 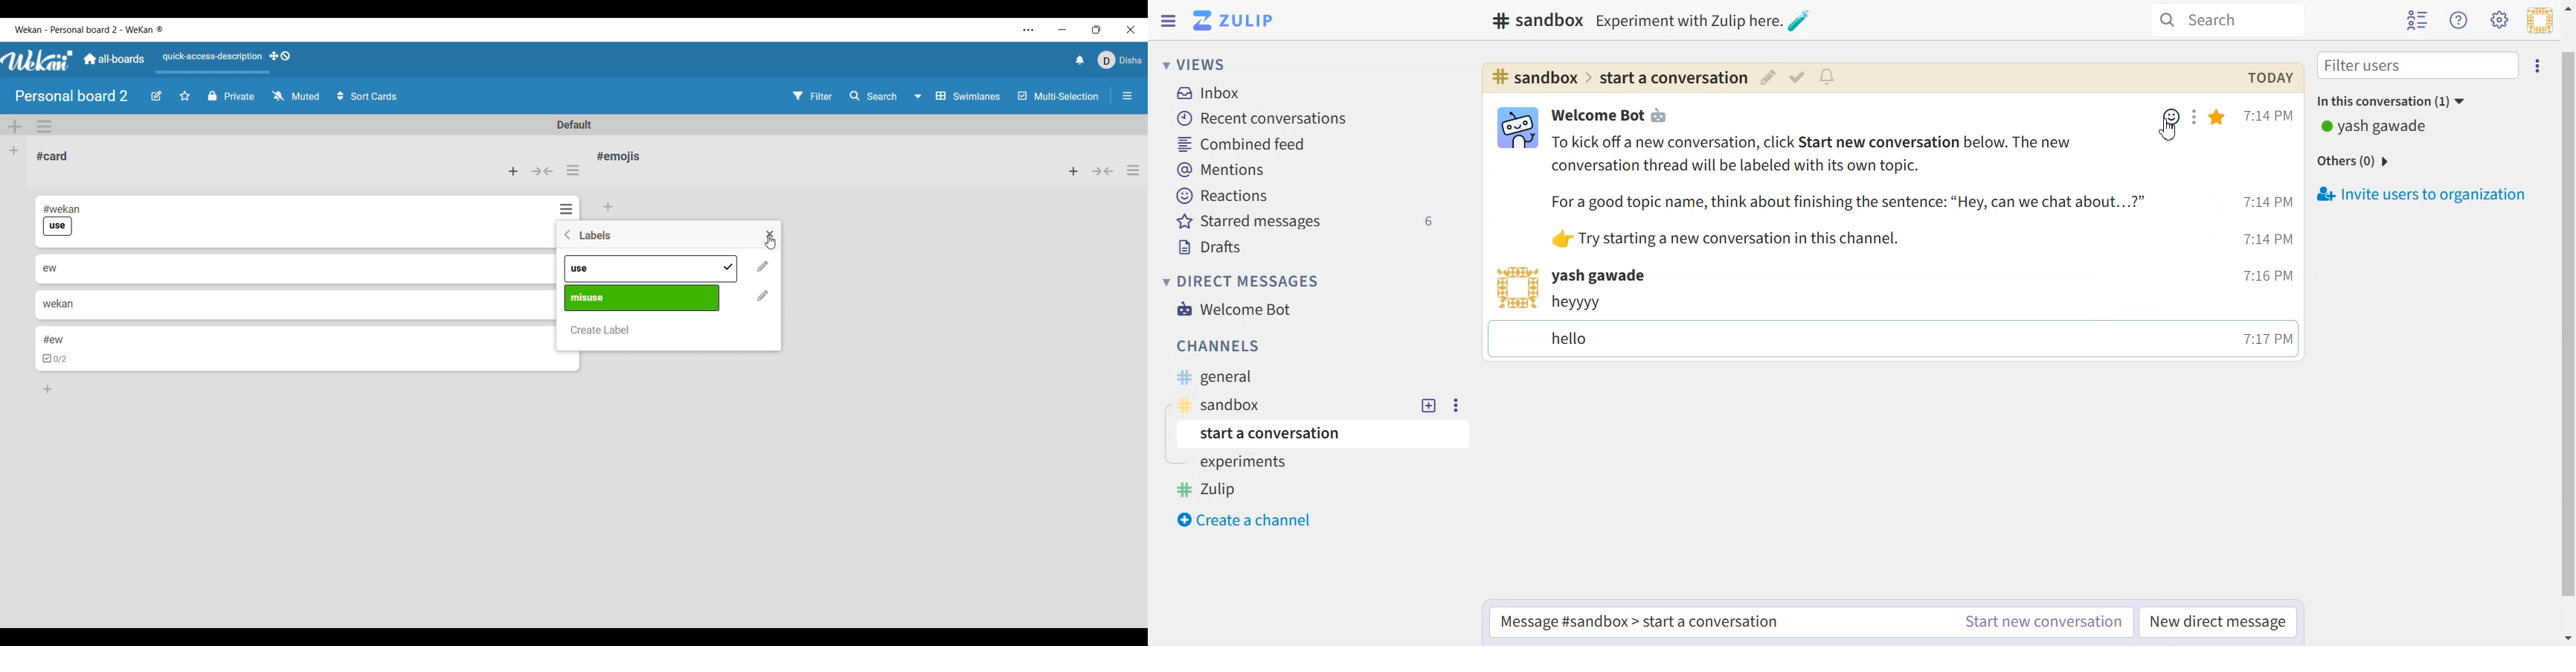 What do you see at coordinates (2197, 118) in the screenshot?
I see `Settings` at bounding box center [2197, 118].